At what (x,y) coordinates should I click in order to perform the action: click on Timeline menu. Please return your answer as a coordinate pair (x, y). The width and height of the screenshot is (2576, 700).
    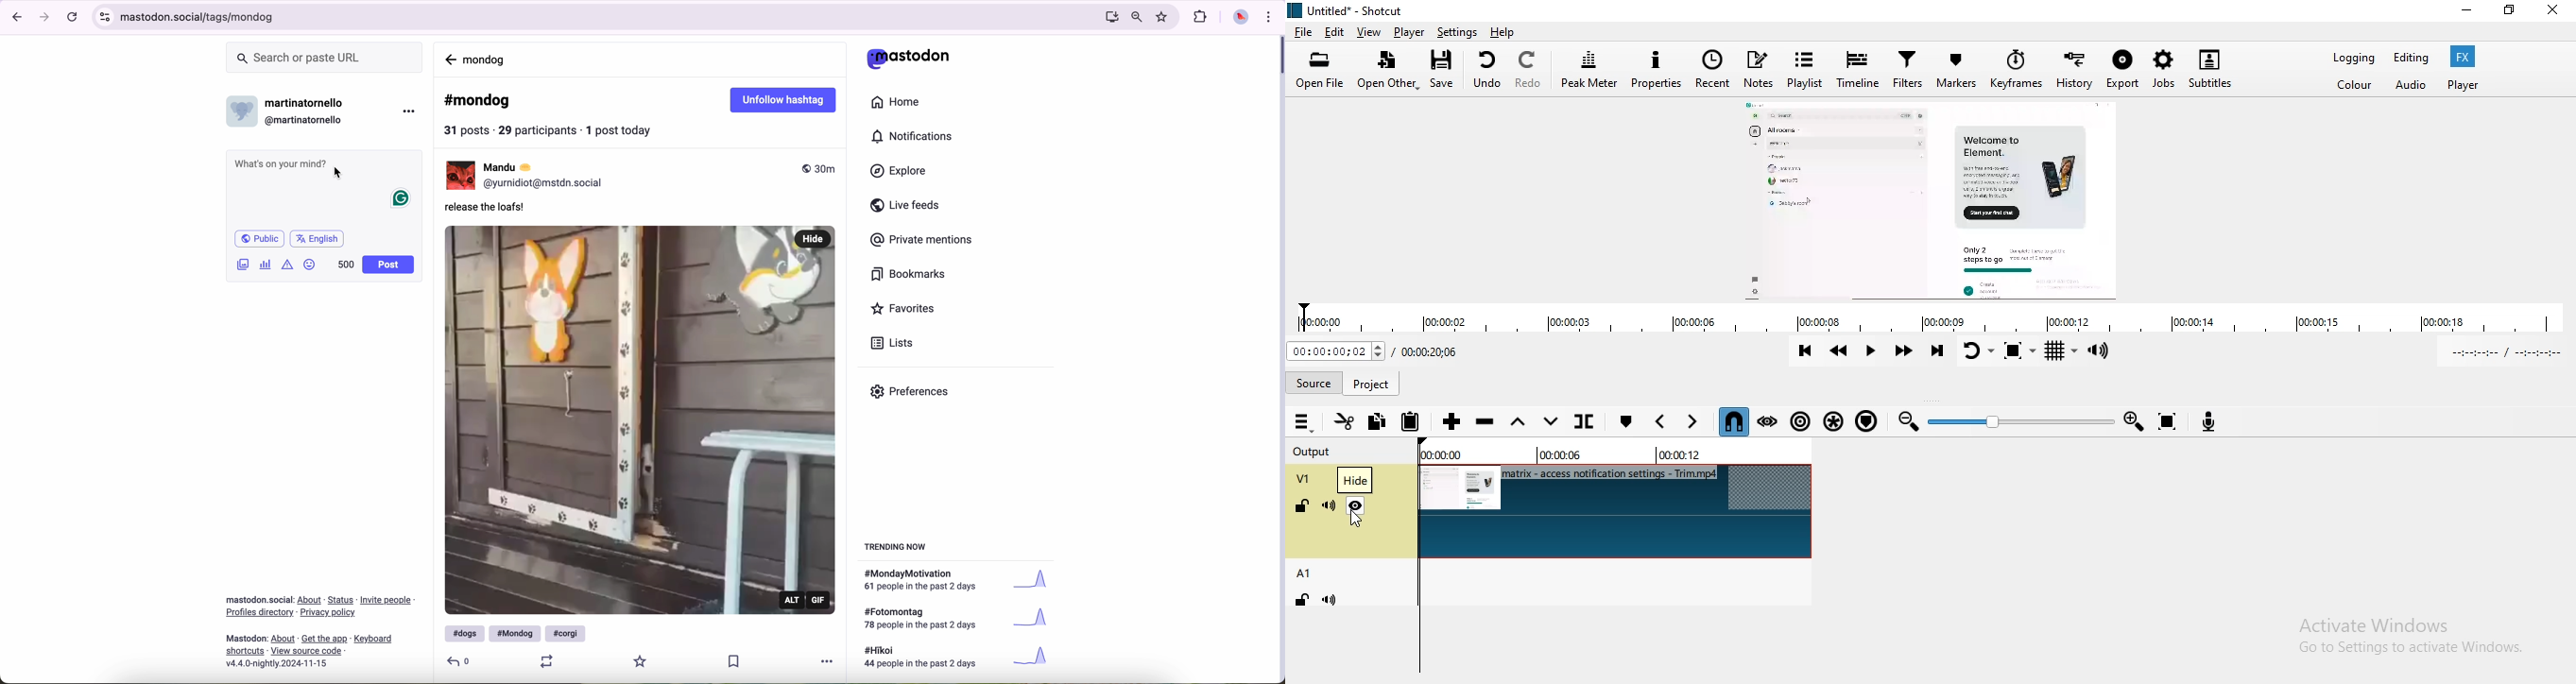
    Looking at the image, I should click on (1303, 422).